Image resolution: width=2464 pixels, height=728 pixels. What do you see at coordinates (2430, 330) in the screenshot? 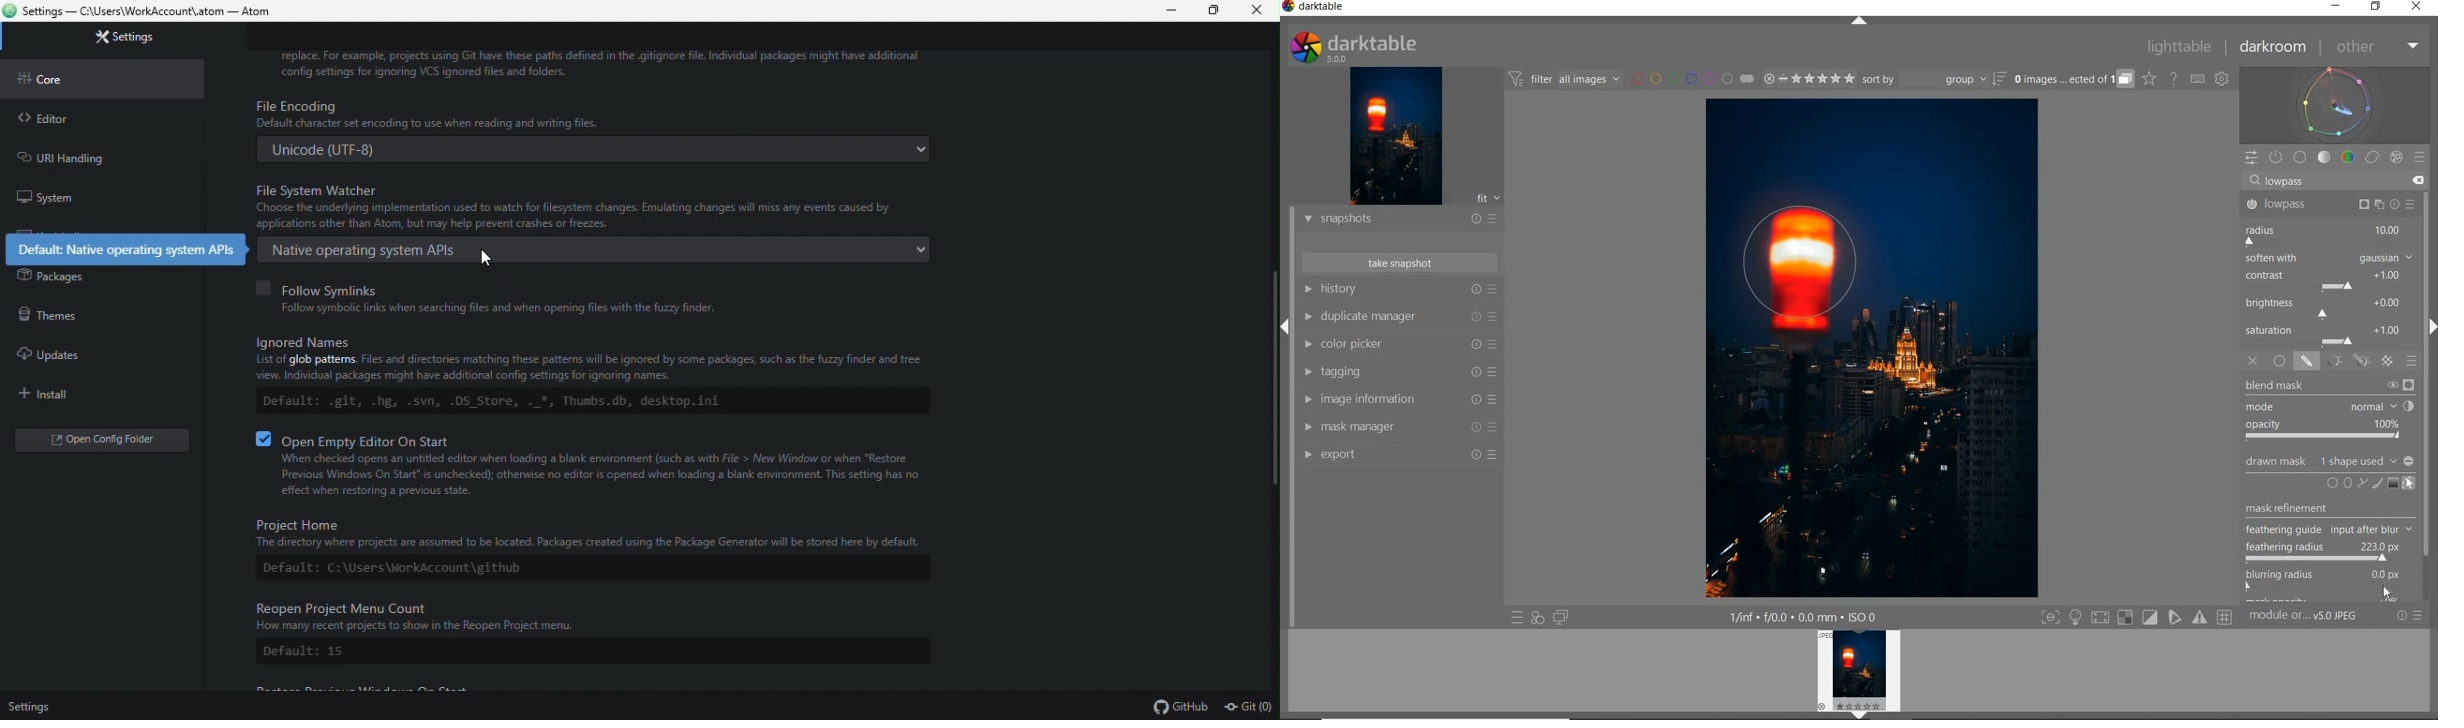
I see `expand/collapse` at bounding box center [2430, 330].